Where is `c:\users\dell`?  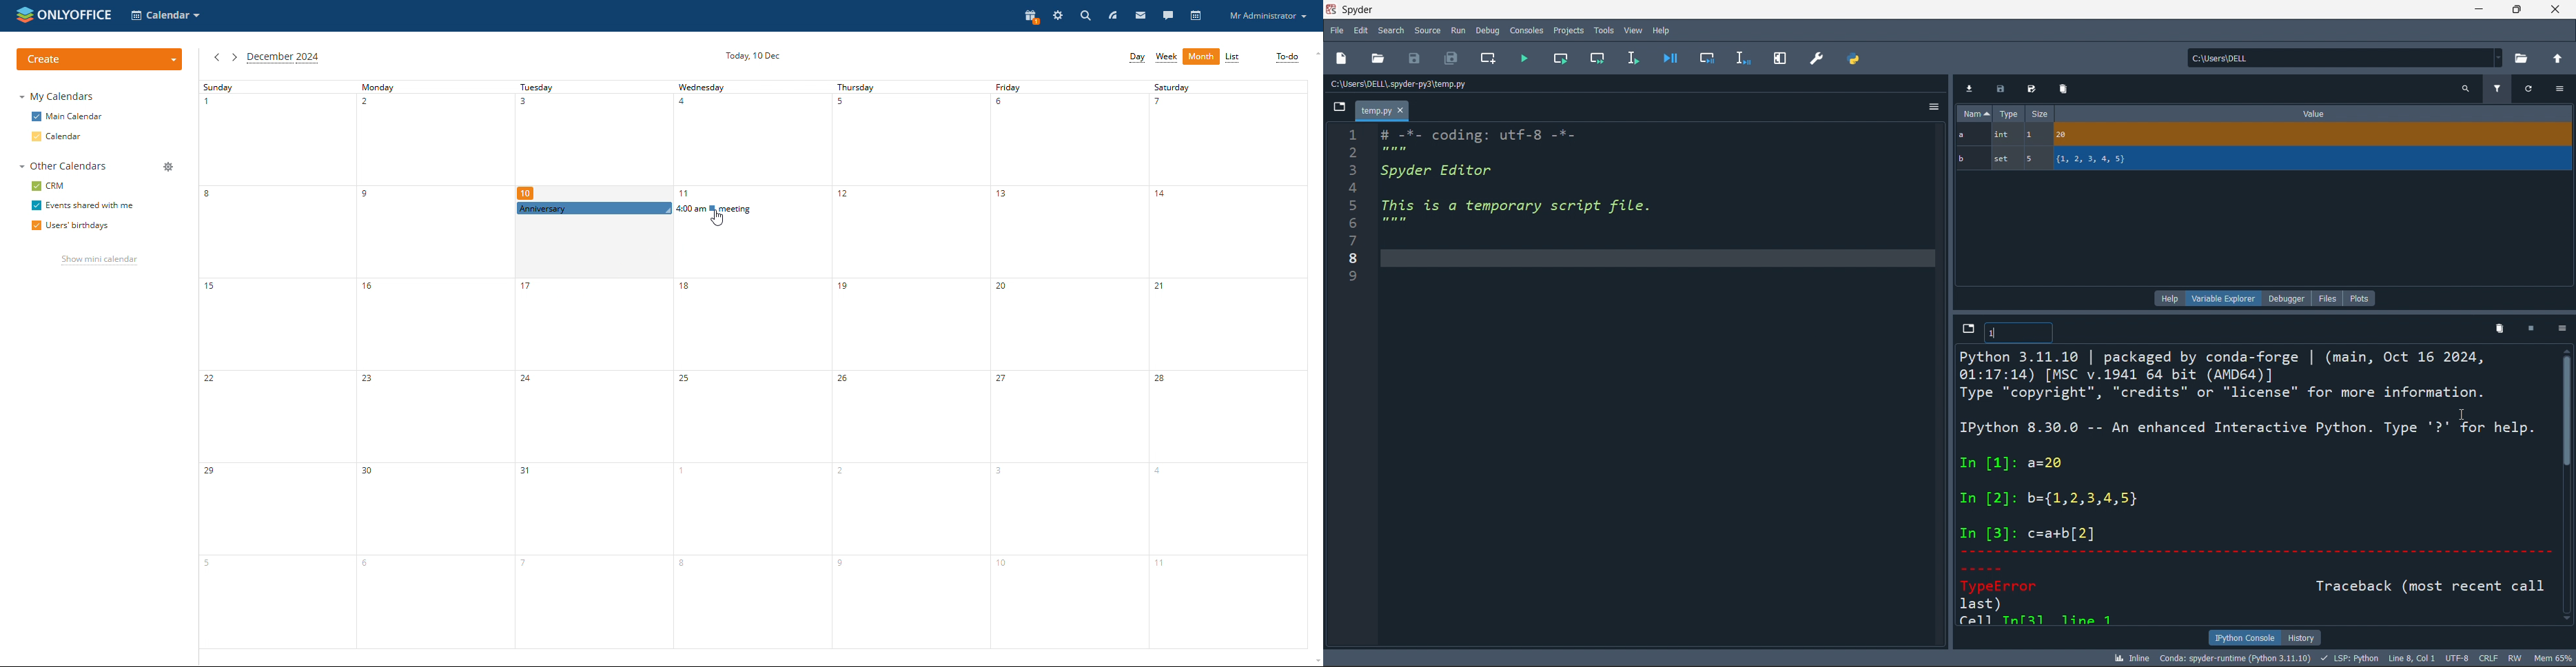 c:\users\dell is located at coordinates (2343, 56).